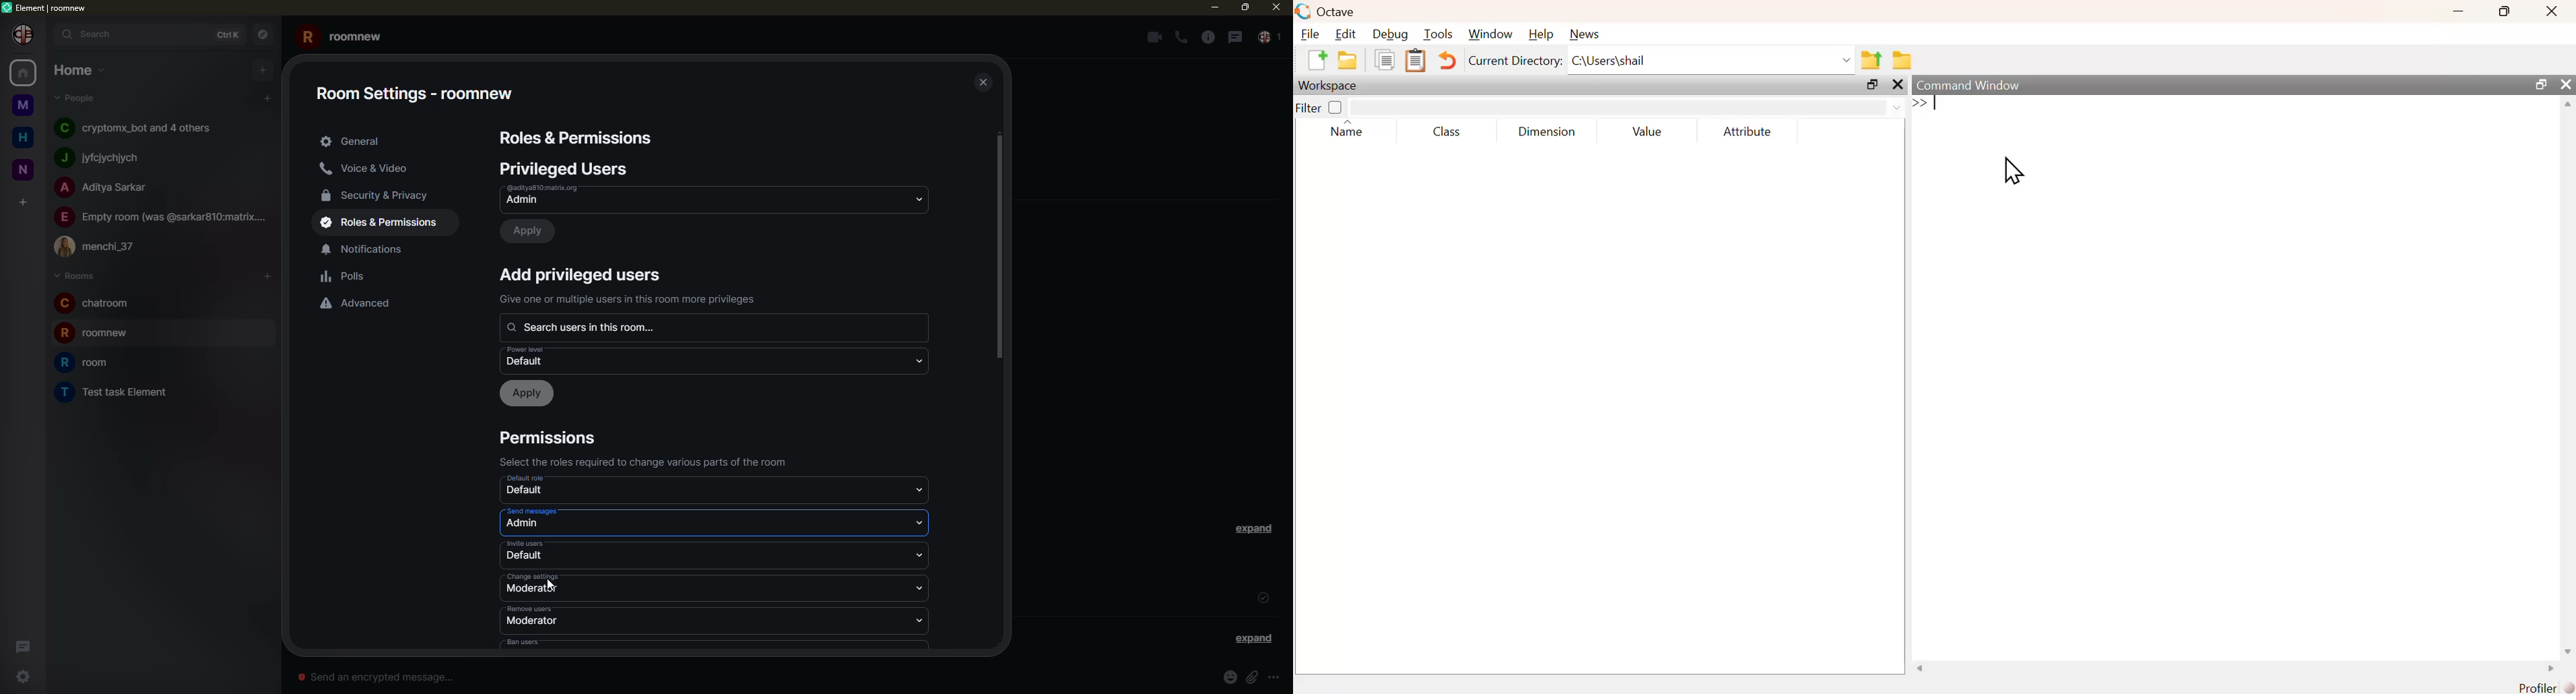  What do you see at coordinates (25, 201) in the screenshot?
I see `add` at bounding box center [25, 201].